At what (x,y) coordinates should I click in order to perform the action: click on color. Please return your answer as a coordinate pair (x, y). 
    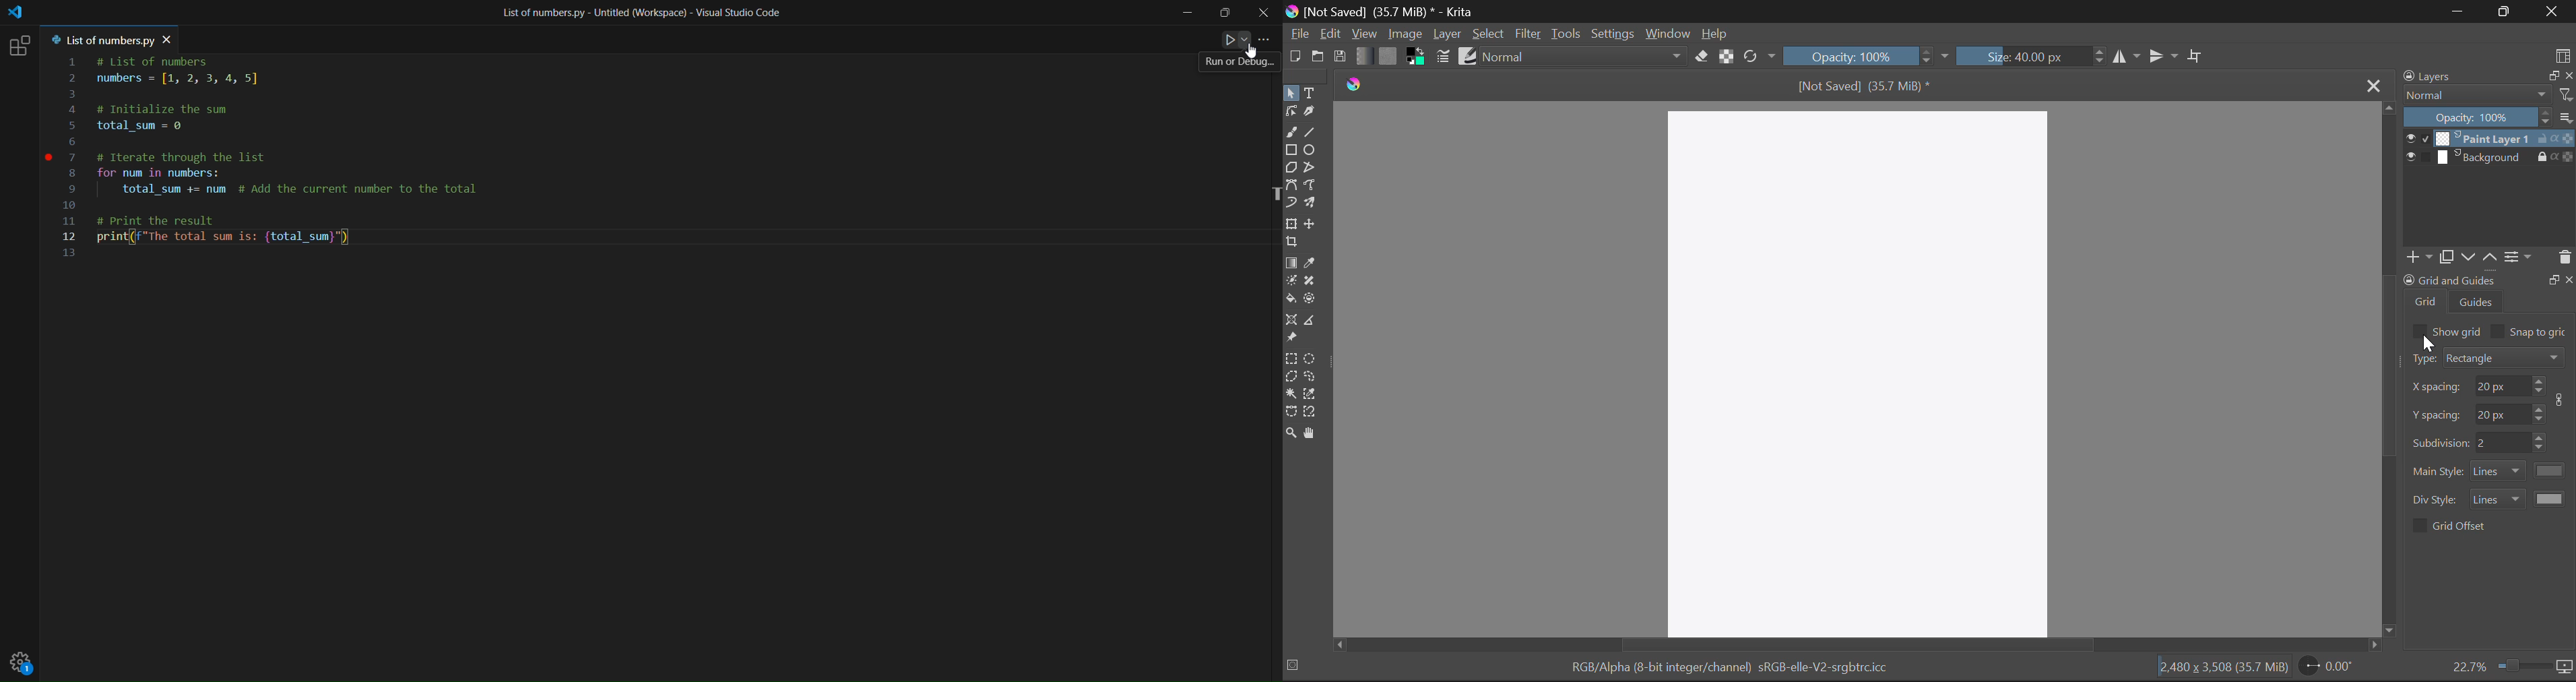
    Looking at the image, I should click on (2551, 498).